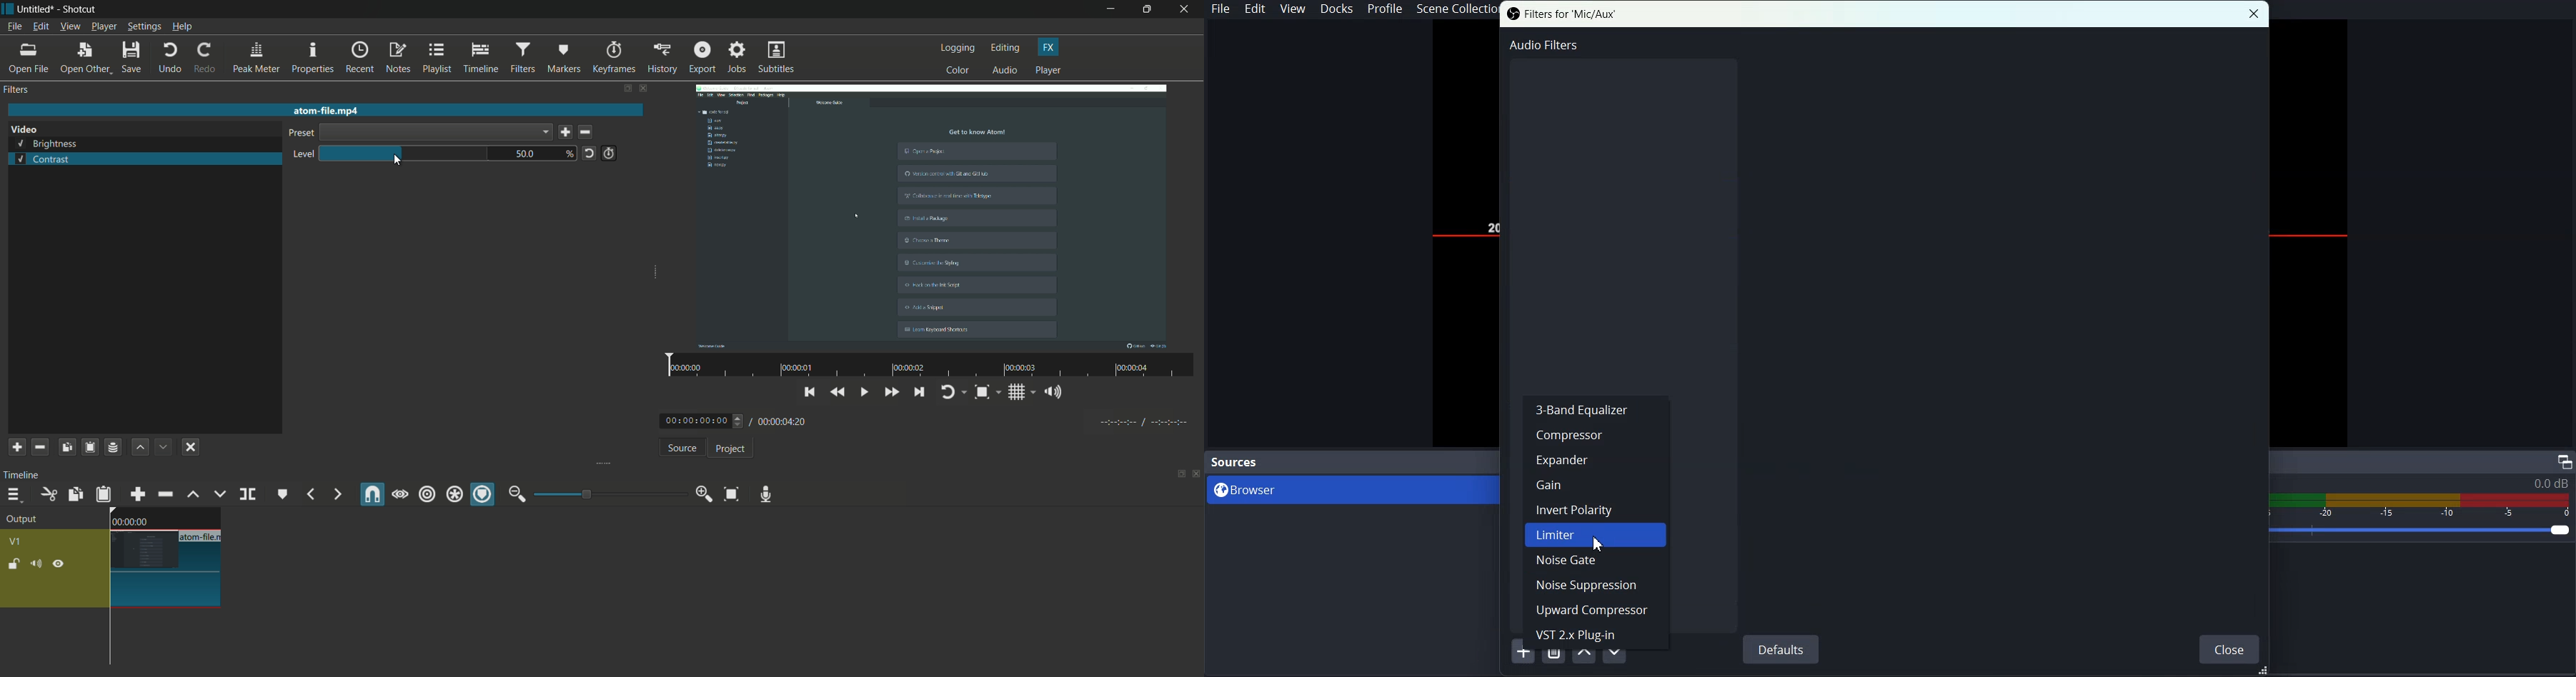  What do you see at coordinates (42, 159) in the screenshot?
I see `contrast` at bounding box center [42, 159].